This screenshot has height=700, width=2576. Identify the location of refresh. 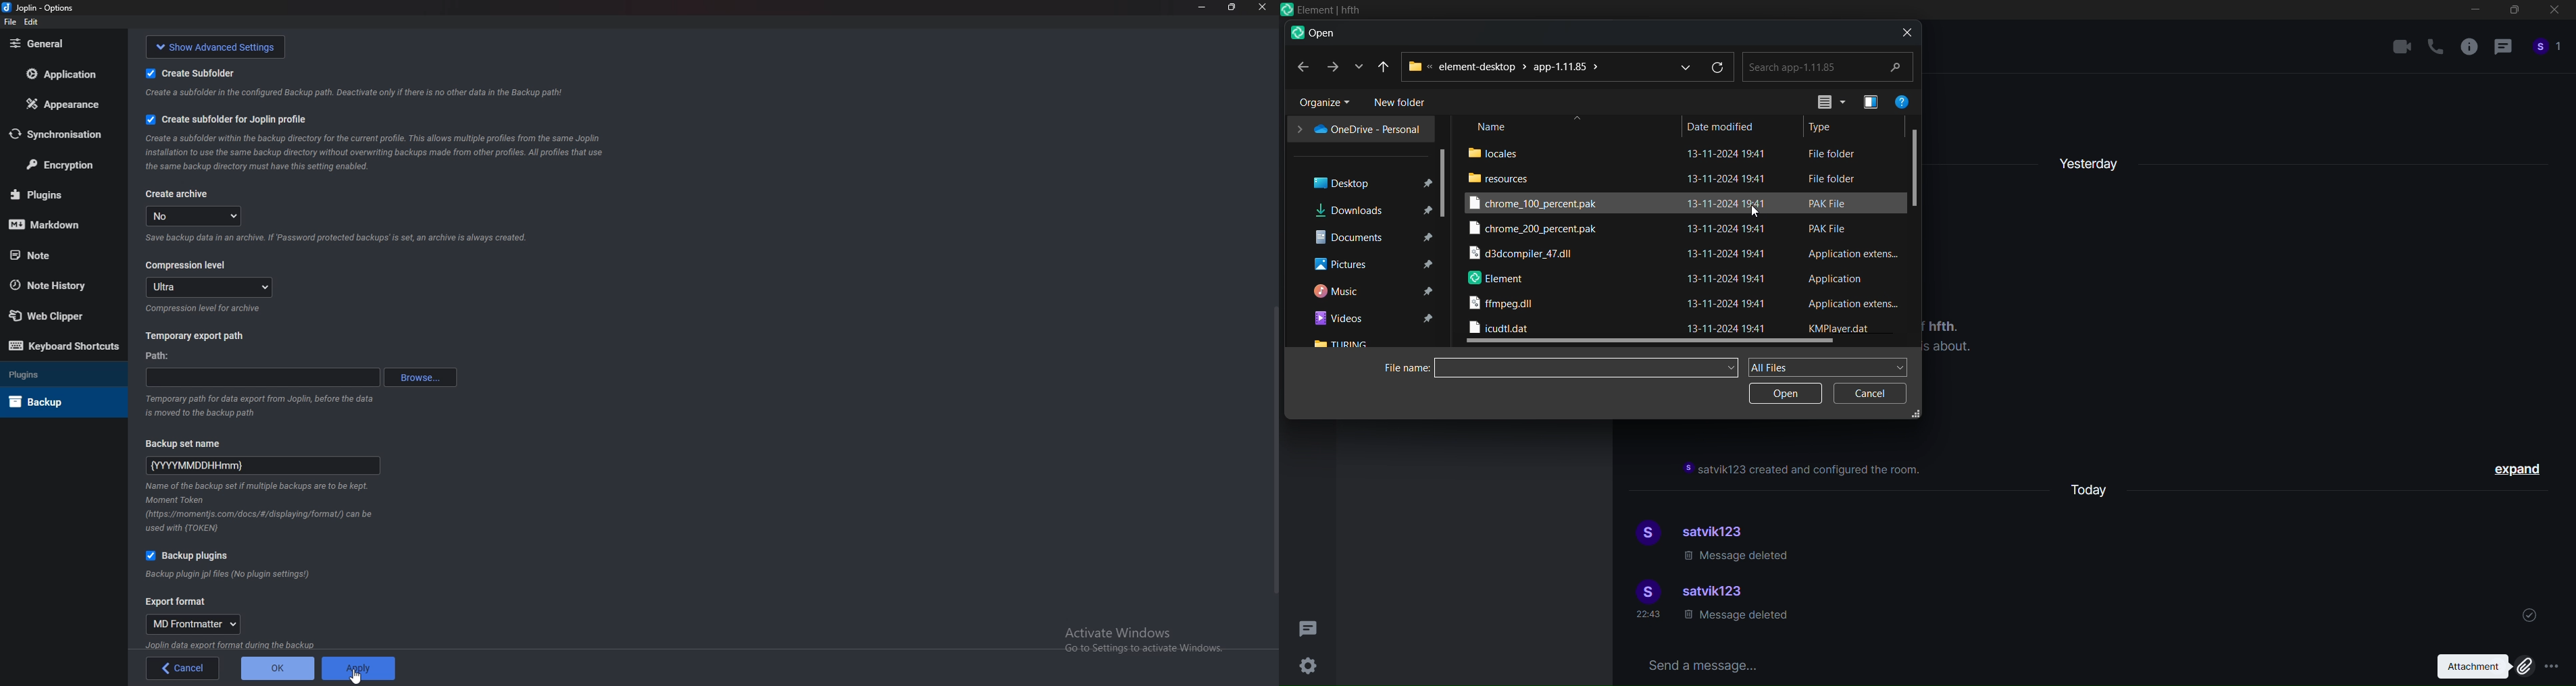
(1719, 68).